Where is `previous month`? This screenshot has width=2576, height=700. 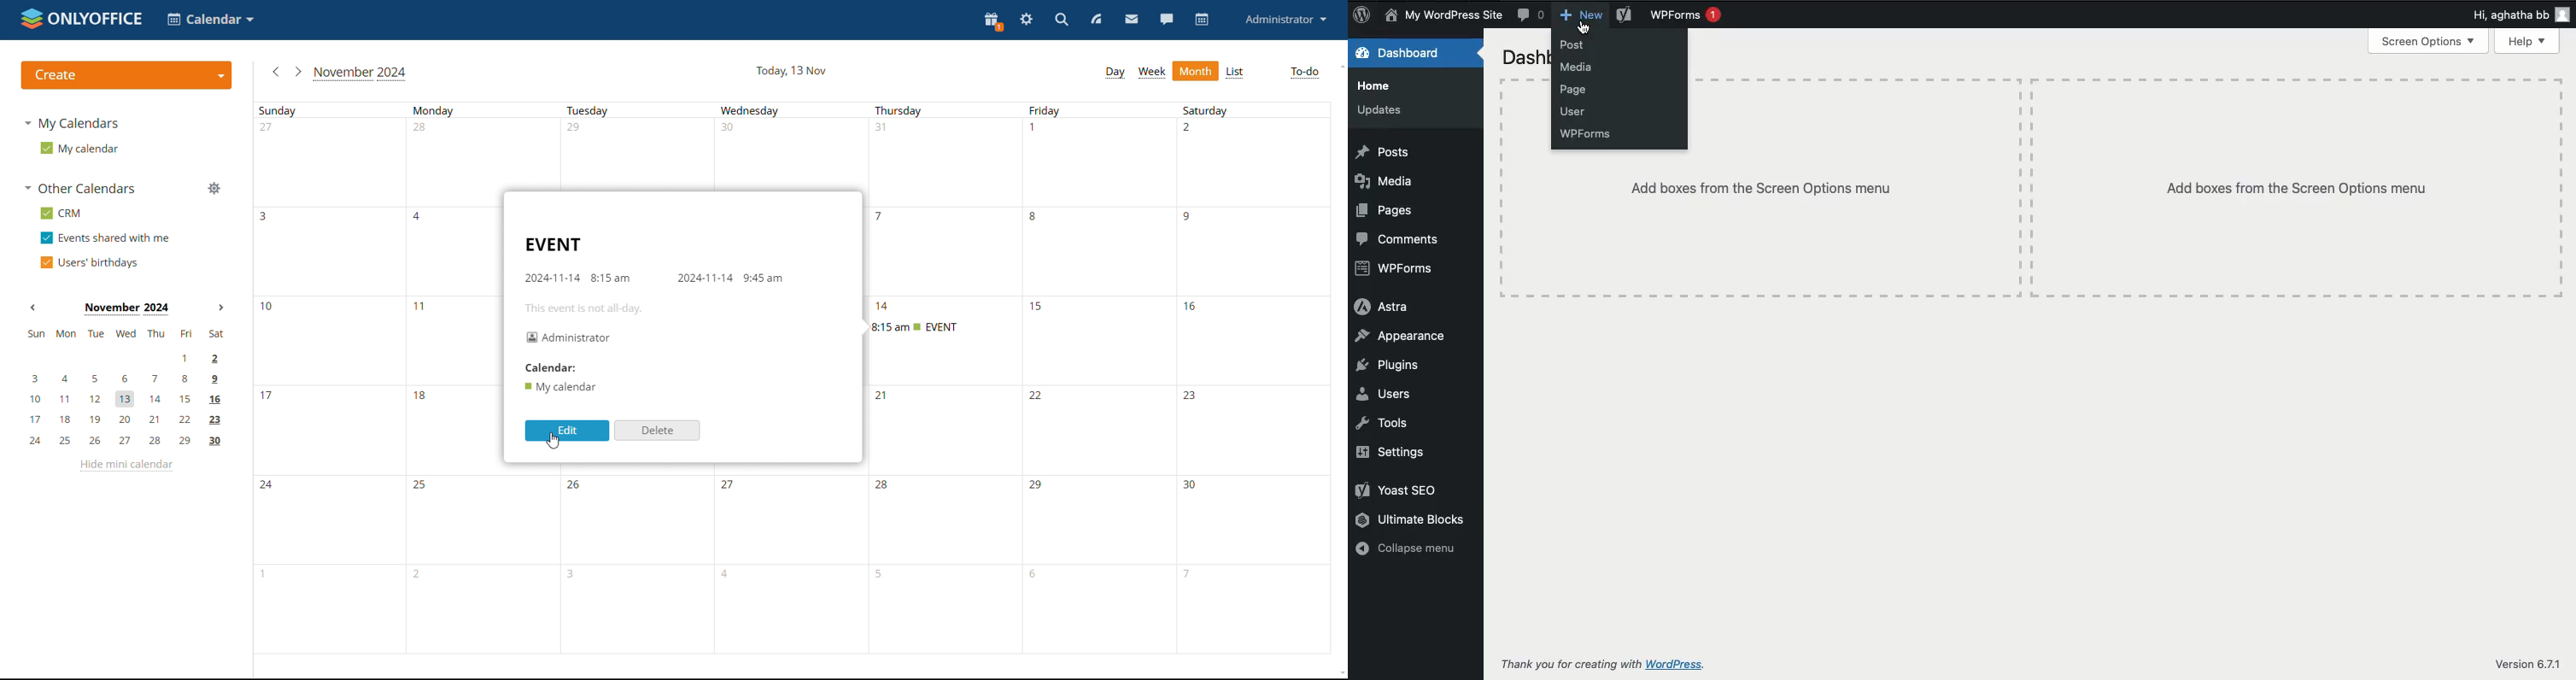
previous month is located at coordinates (33, 307).